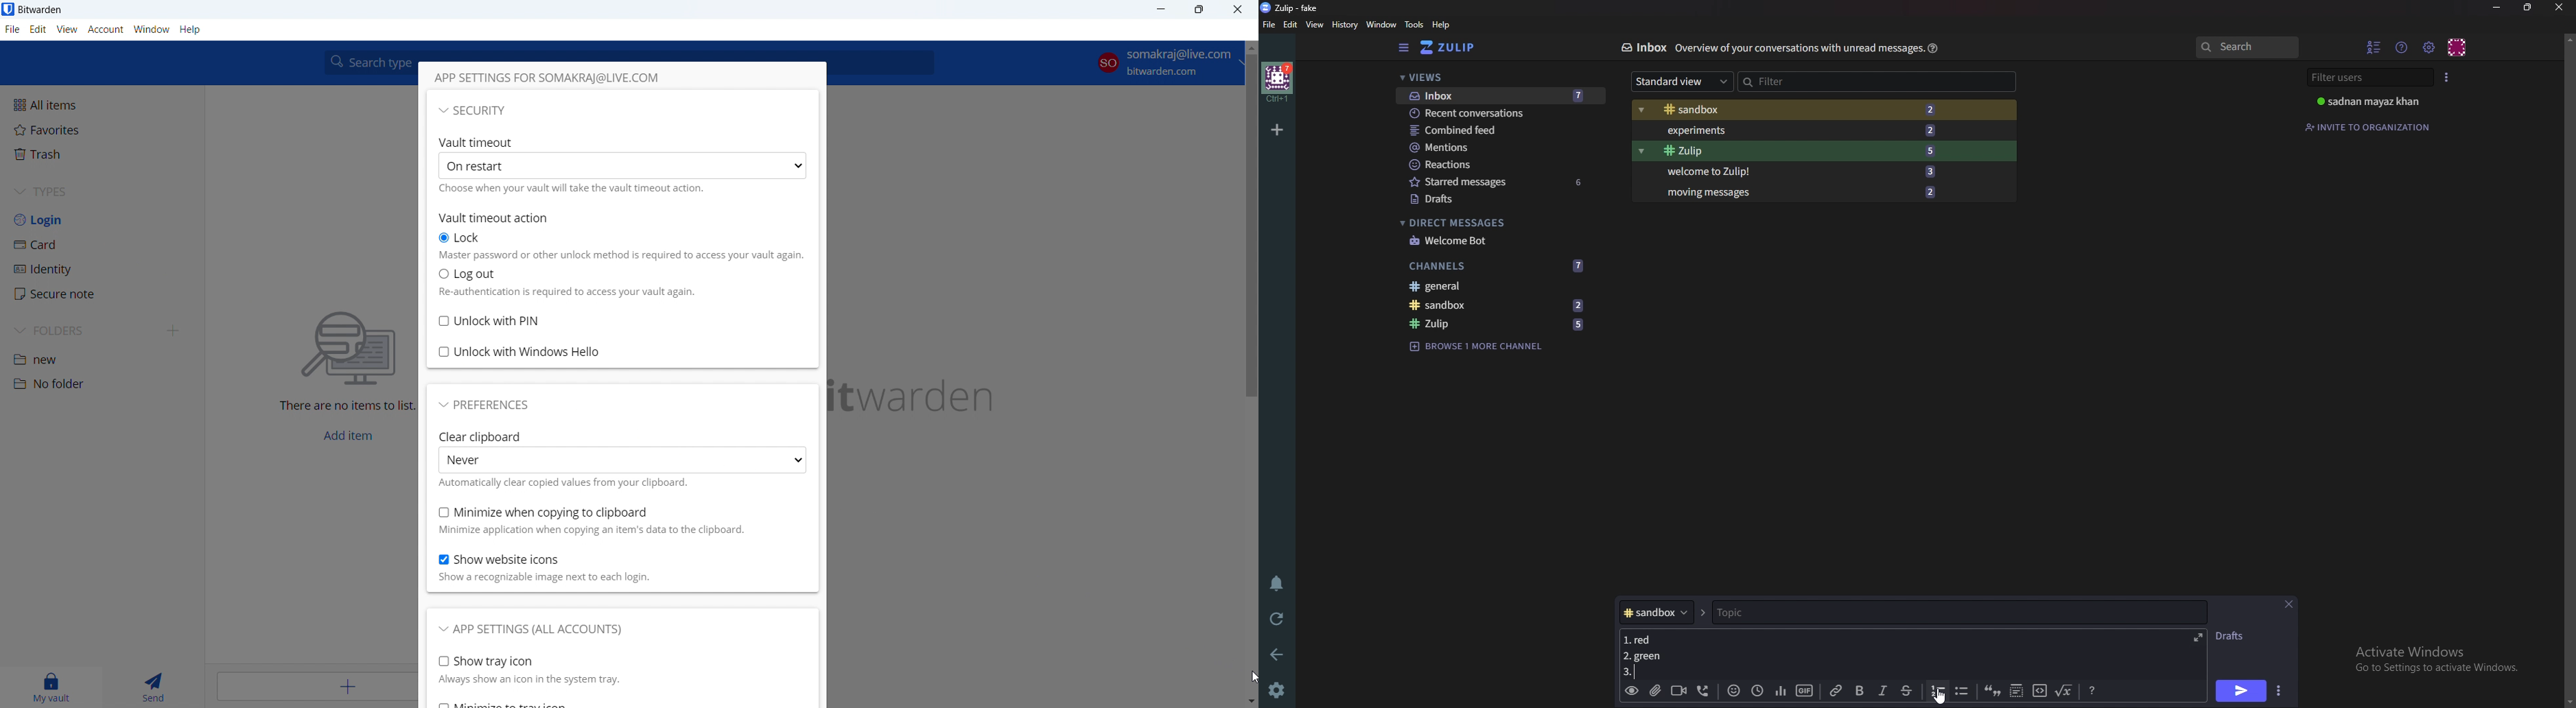 The image size is (2576, 728). What do you see at coordinates (2197, 639) in the screenshot?
I see `Expand` at bounding box center [2197, 639].